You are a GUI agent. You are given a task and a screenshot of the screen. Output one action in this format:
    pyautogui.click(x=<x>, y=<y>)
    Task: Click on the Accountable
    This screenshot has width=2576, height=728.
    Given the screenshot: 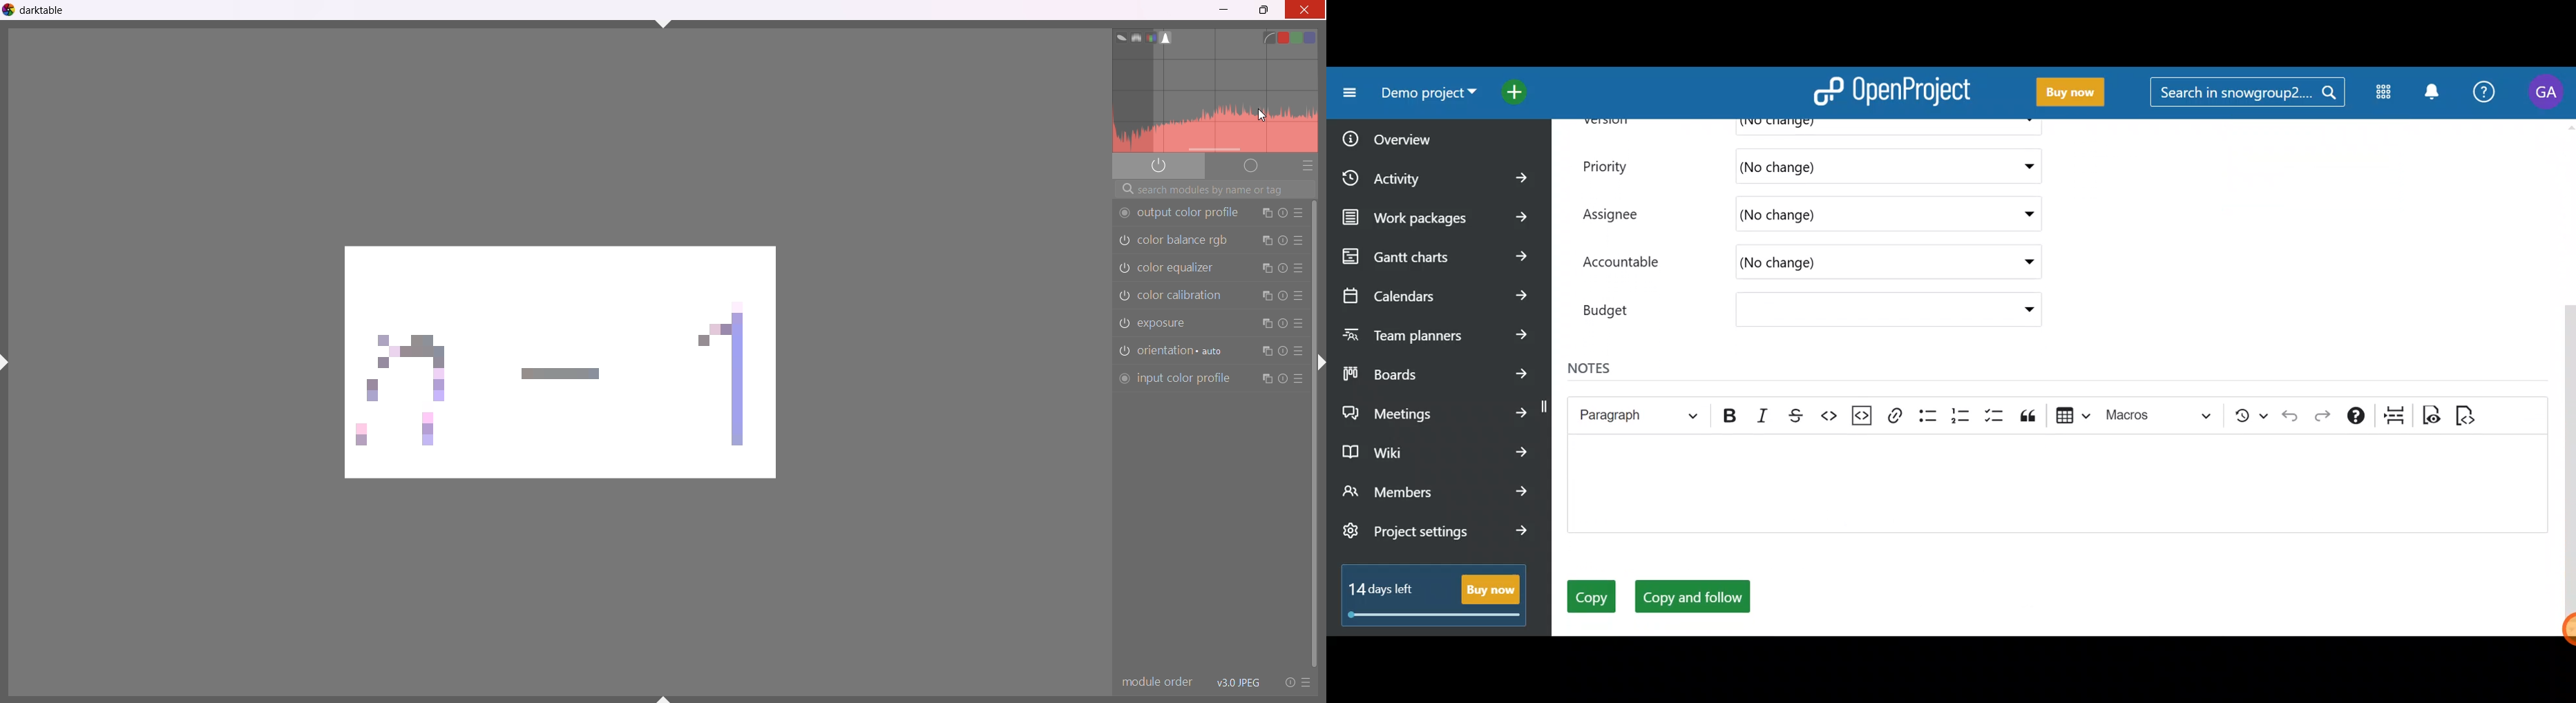 What is the action you would take?
    pyautogui.click(x=1623, y=262)
    